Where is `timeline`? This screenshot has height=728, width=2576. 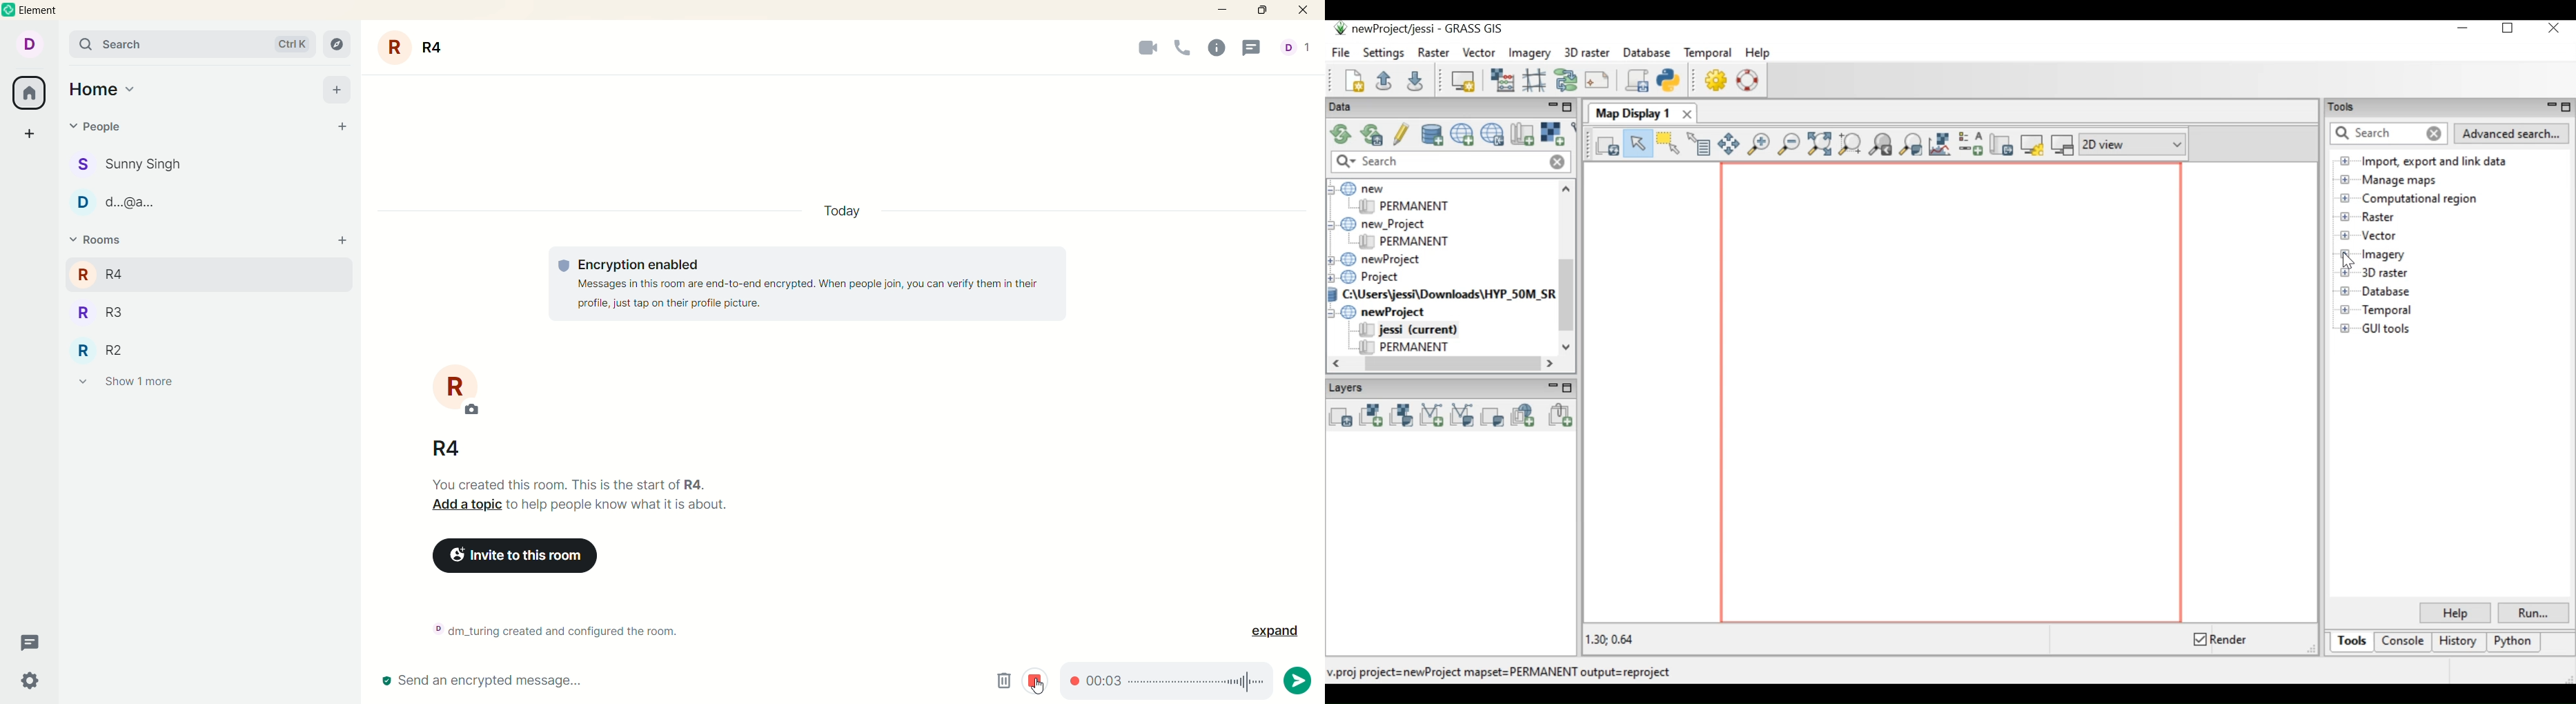 timeline is located at coordinates (1170, 683).